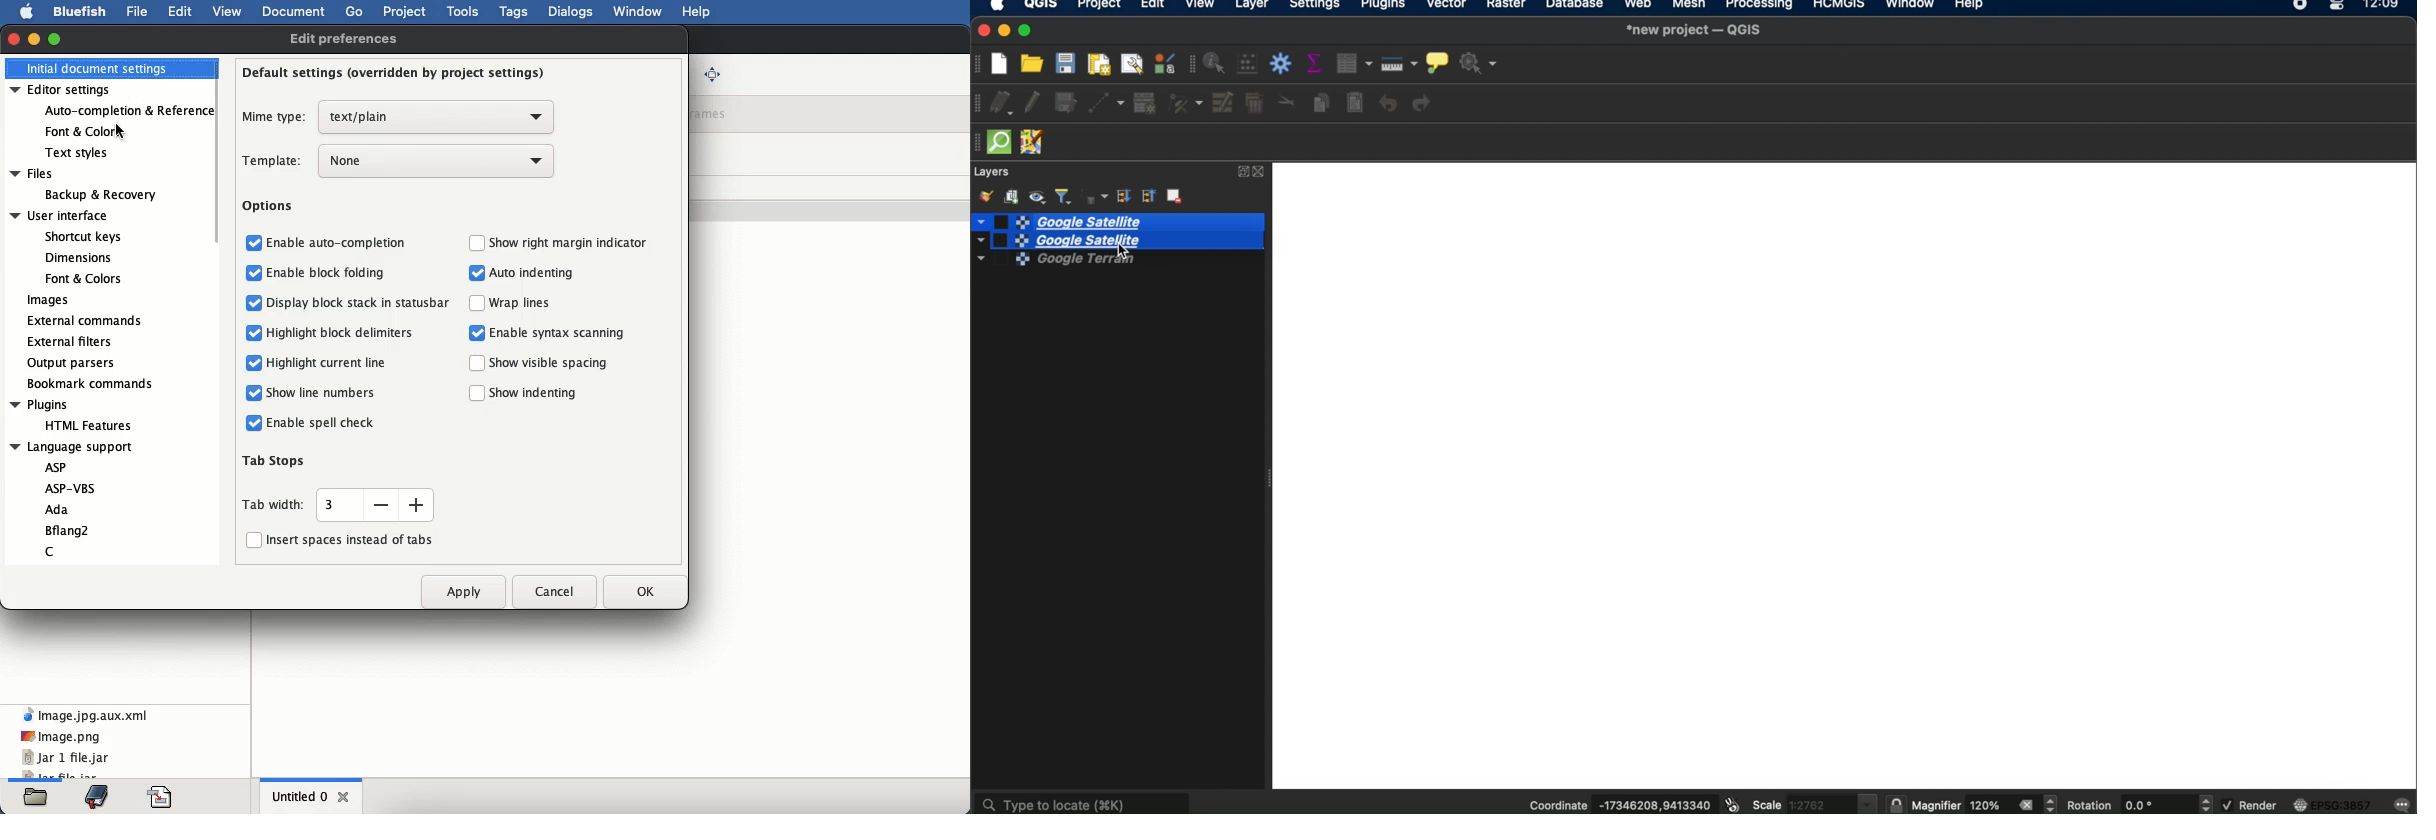 Image resolution: width=2436 pixels, height=840 pixels. What do you see at coordinates (1730, 805) in the screenshot?
I see `toggle extents and mouse position display` at bounding box center [1730, 805].